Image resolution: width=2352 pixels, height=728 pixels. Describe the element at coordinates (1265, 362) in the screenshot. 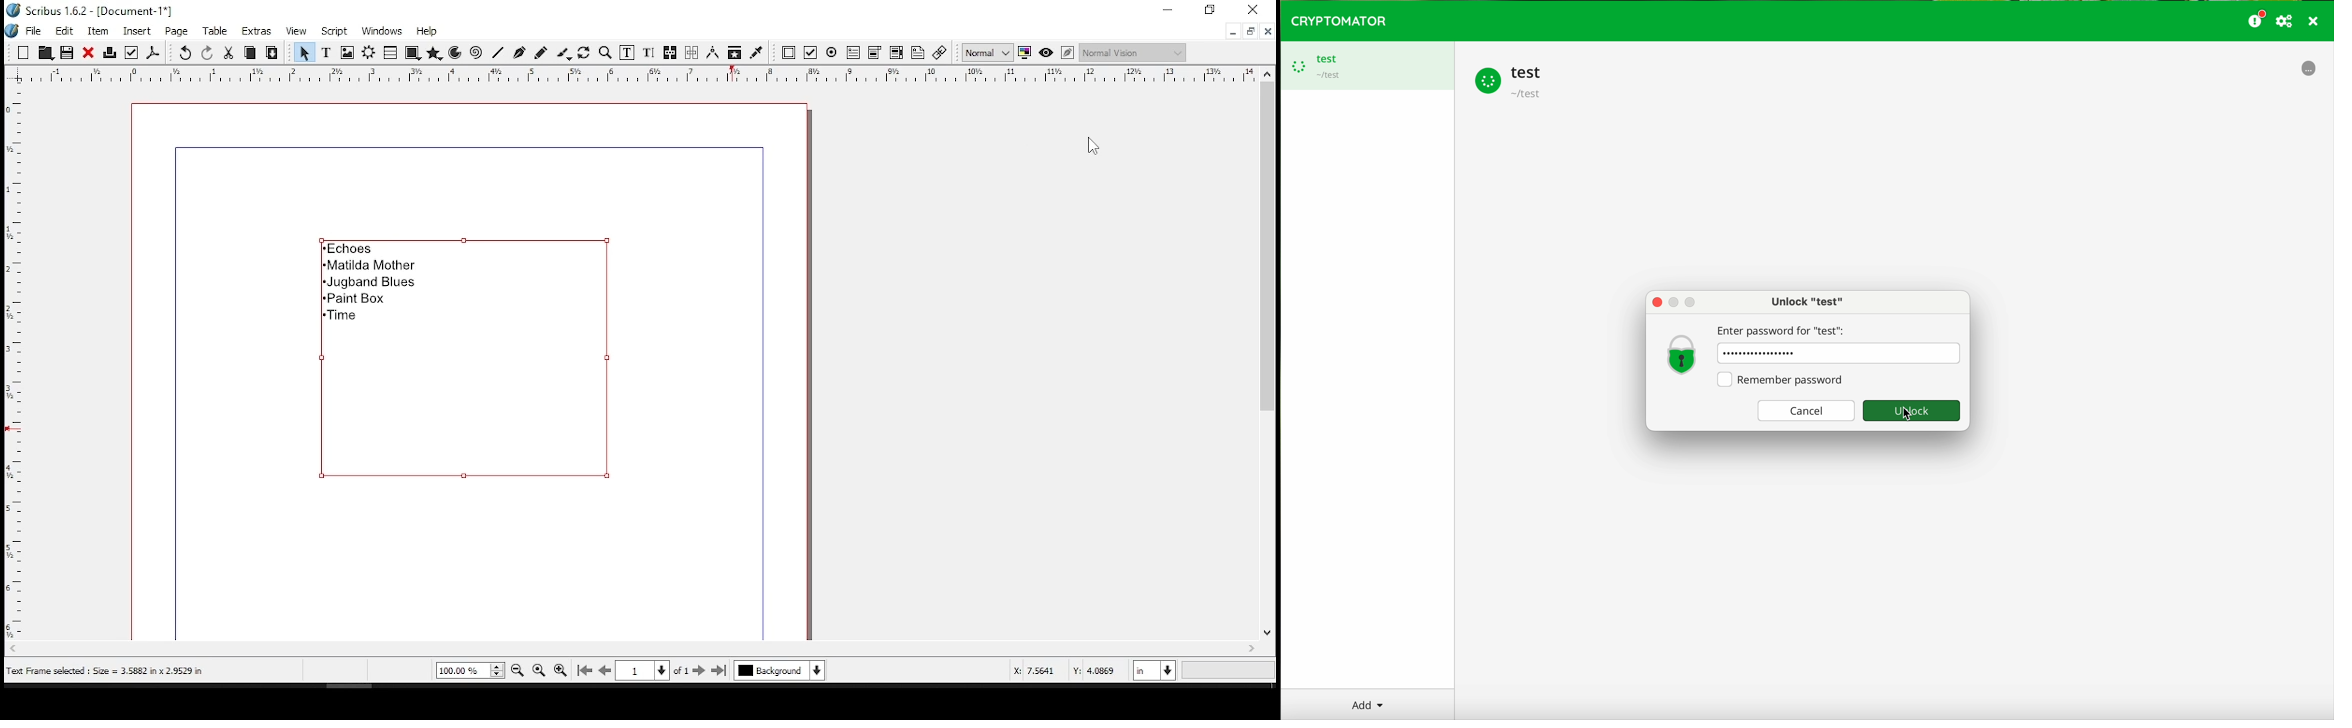

I see `scroll bar` at that location.